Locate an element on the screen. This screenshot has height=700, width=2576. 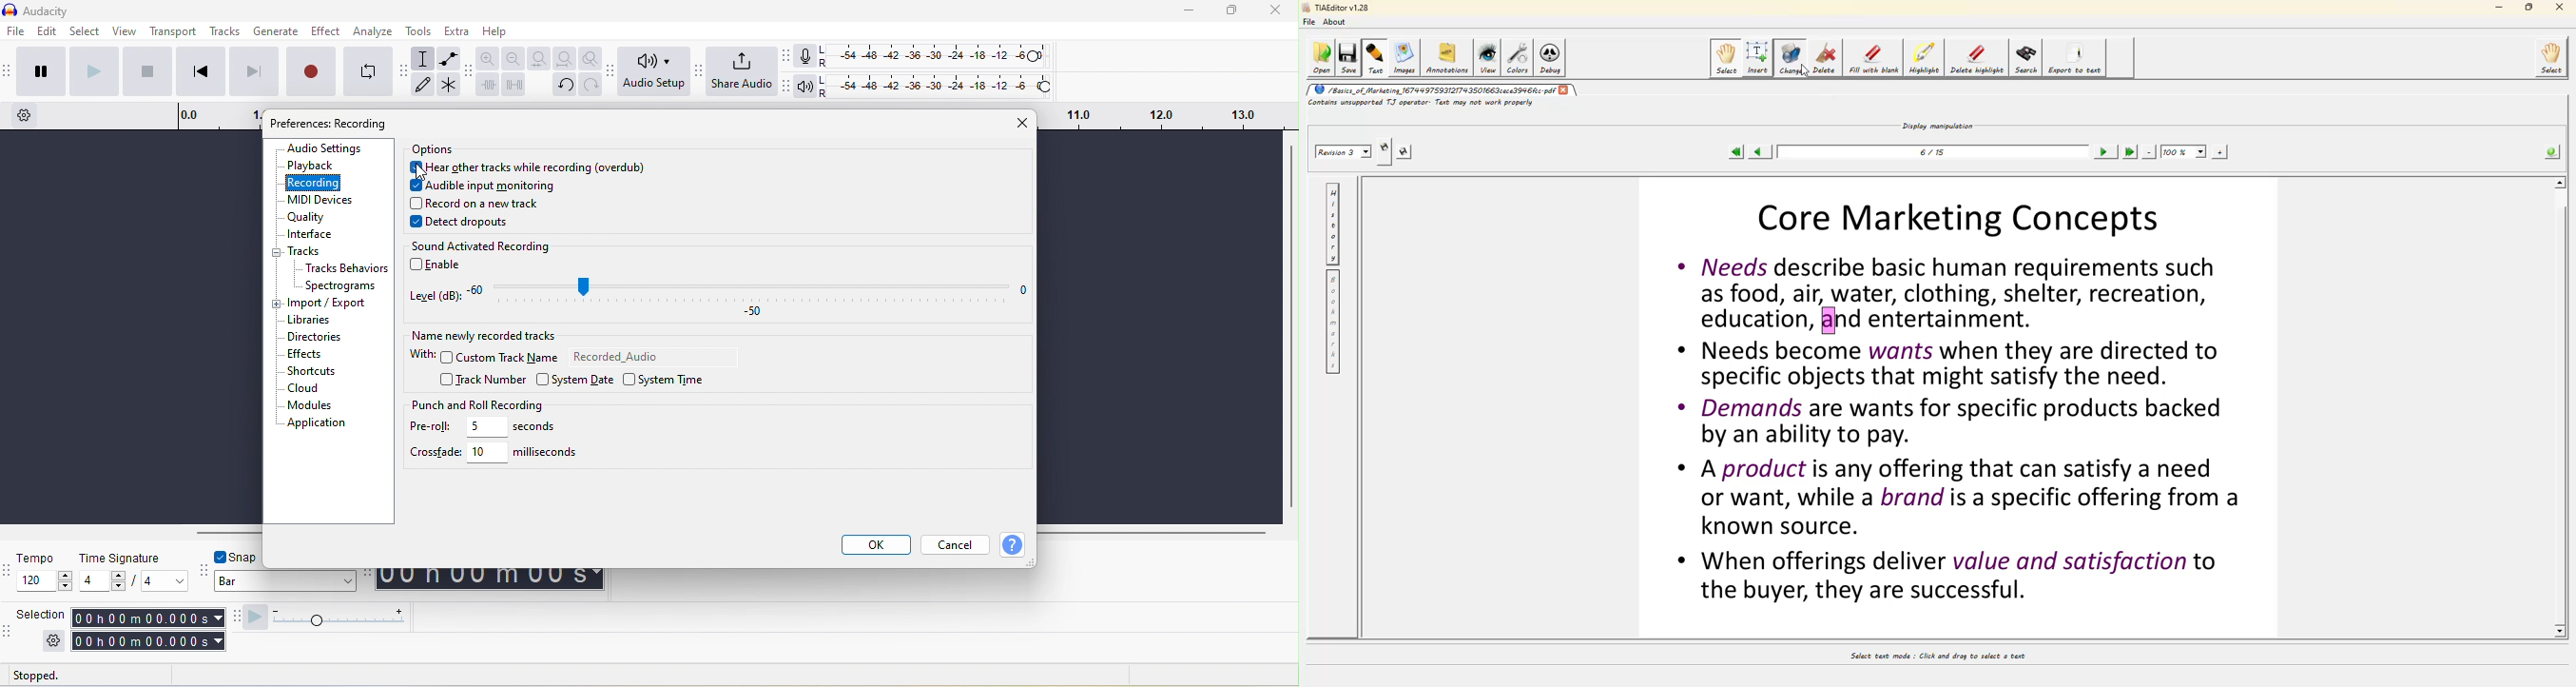
pause is located at coordinates (43, 71).